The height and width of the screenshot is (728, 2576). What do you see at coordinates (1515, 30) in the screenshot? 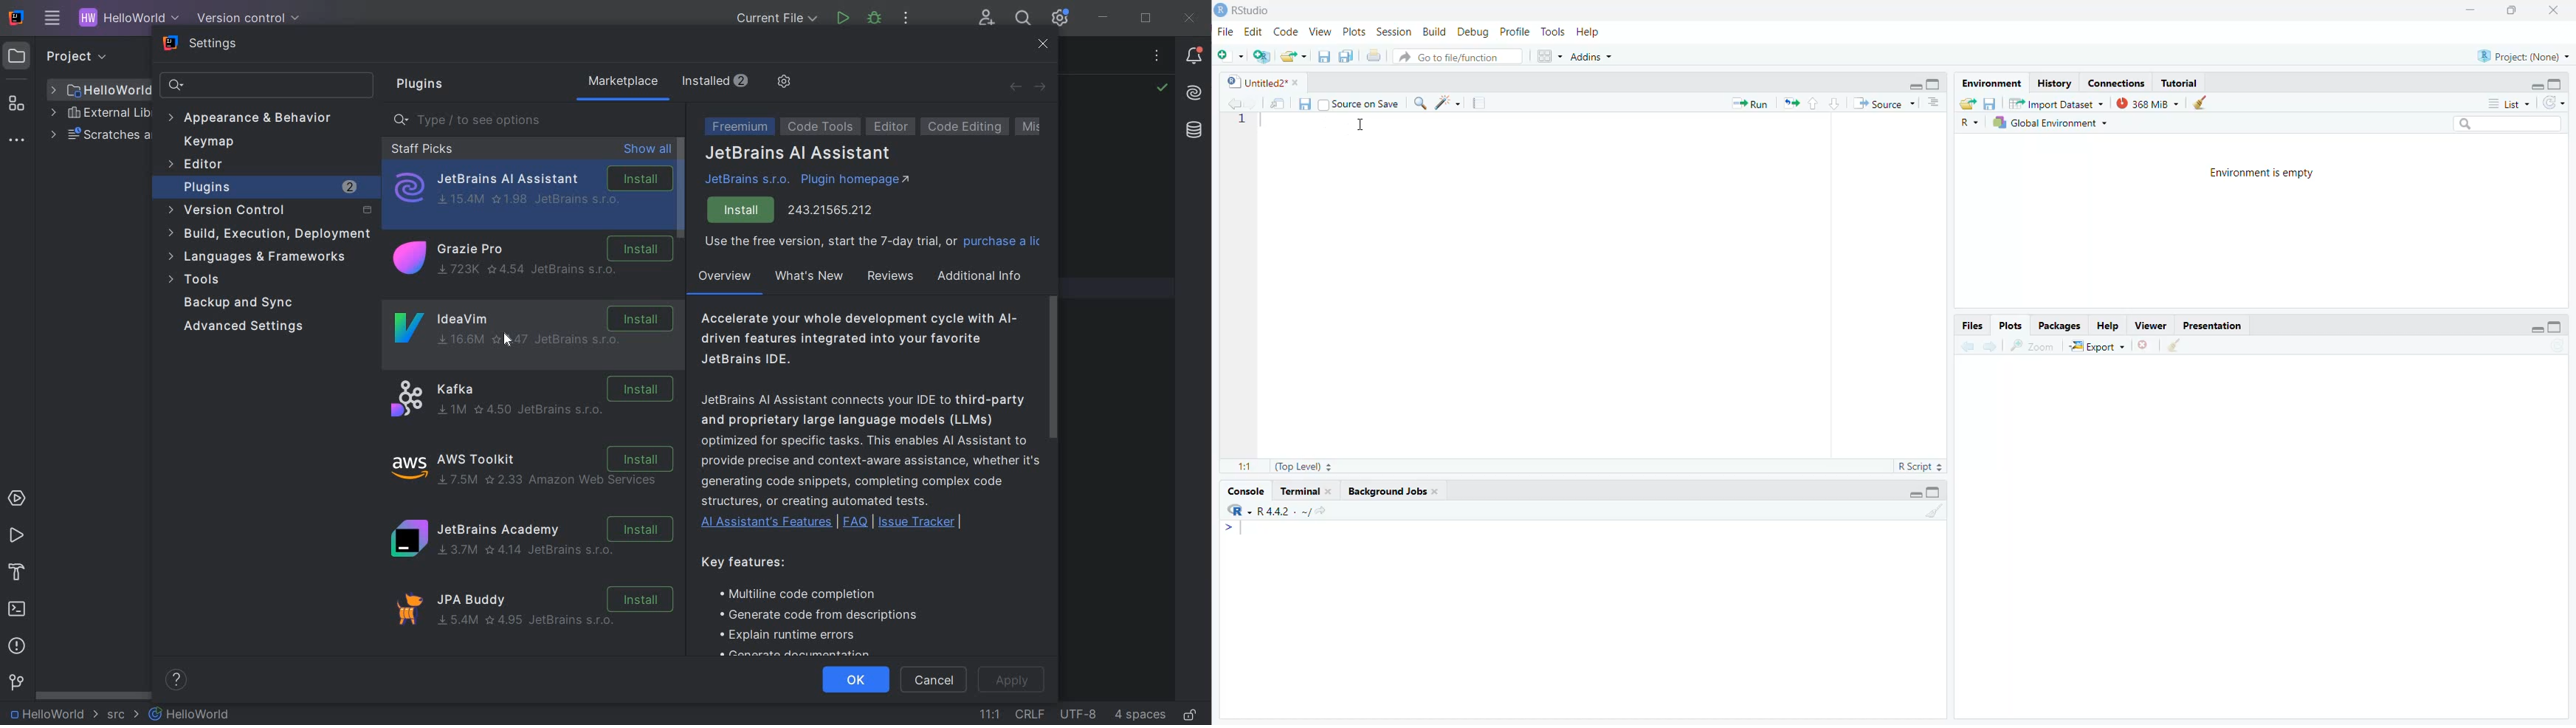
I see `Profile` at bounding box center [1515, 30].